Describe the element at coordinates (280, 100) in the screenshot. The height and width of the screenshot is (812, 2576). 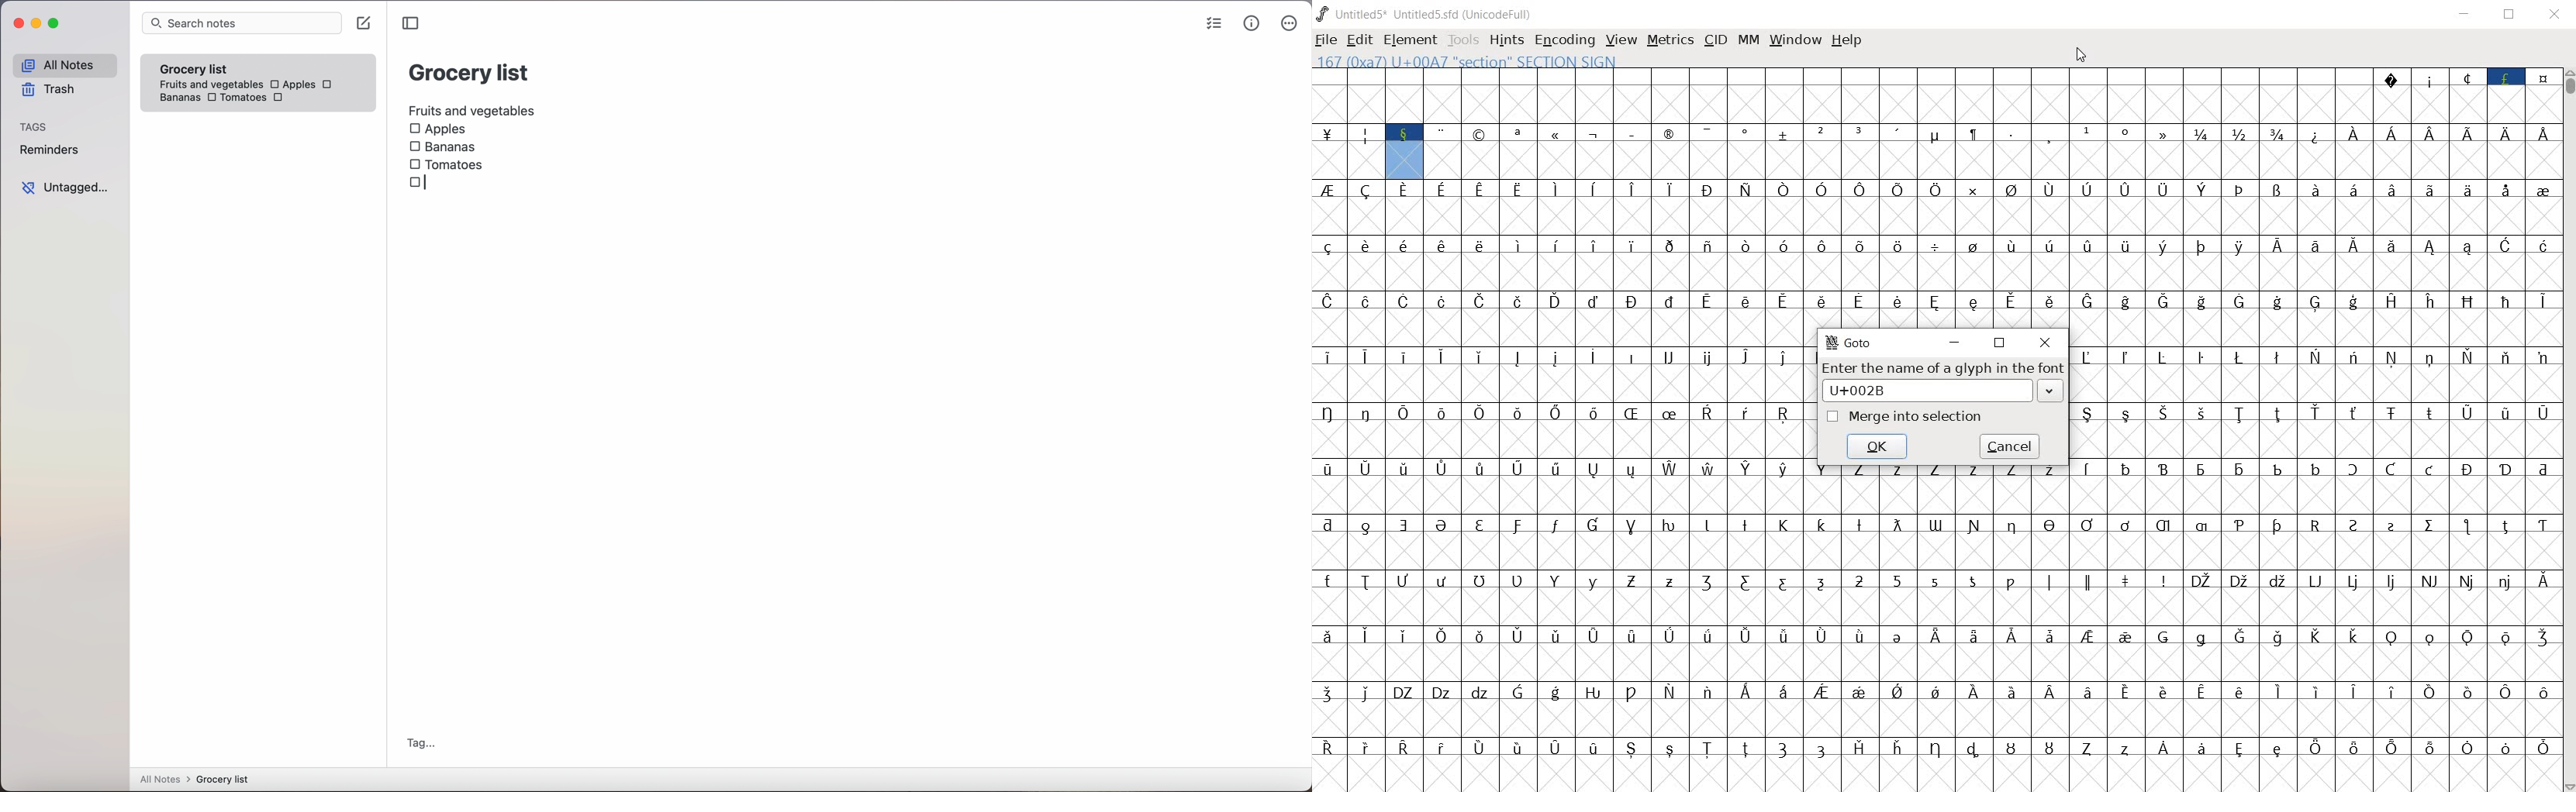
I see `checkbox` at that location.